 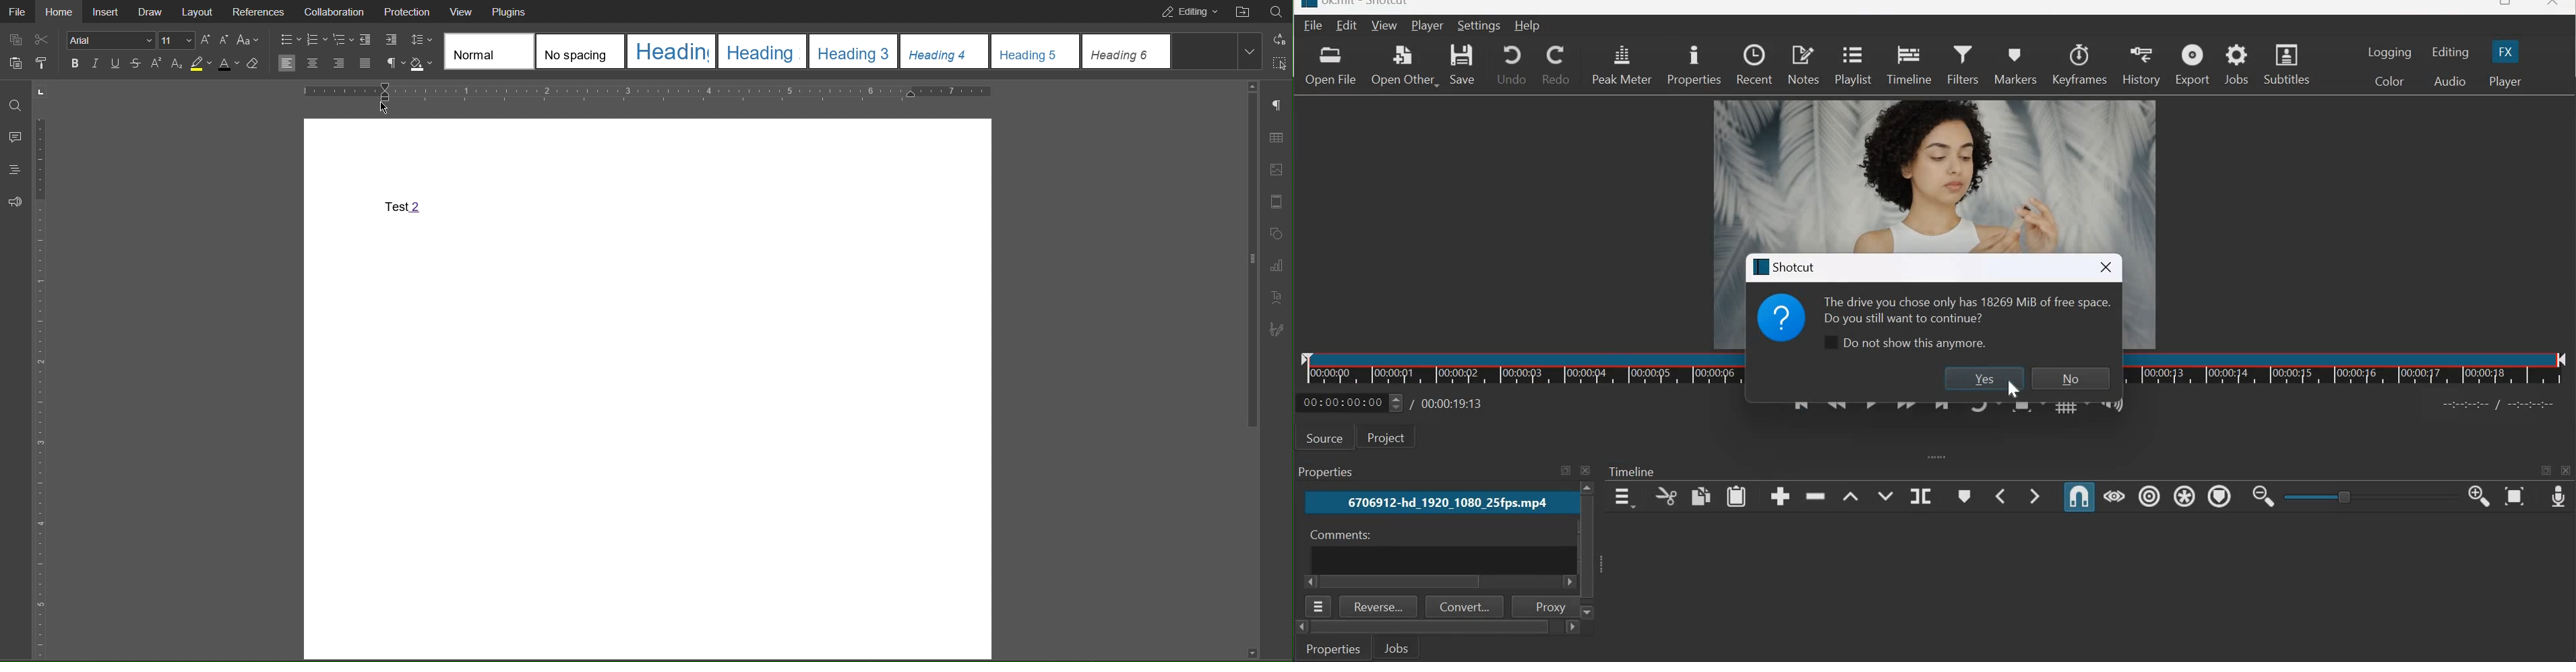 What do you see at coordinates (2114, 497) in the screenshot?
I see `Scrub while dragging` at bounding box center [2114, 497].